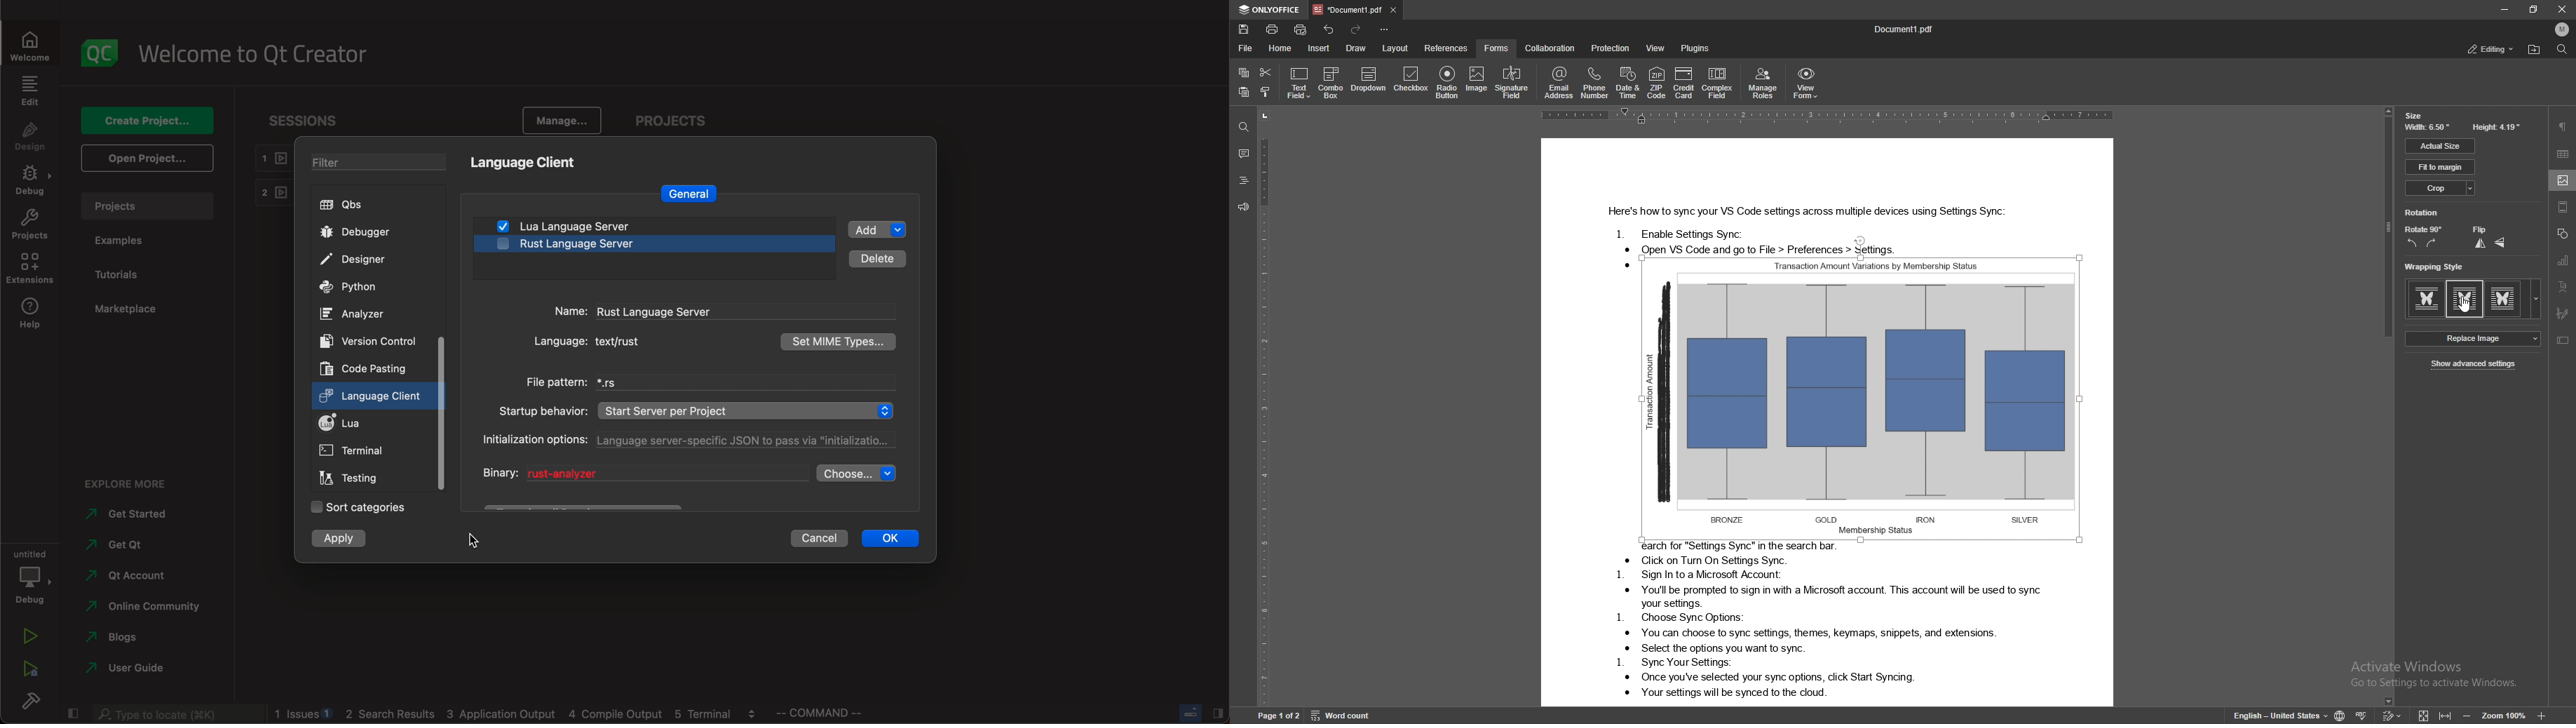 This screenshot has height=728, width=2576. Describe the element at coordinates (1242, 206) in the screenshot. I see `feedback` at that location.